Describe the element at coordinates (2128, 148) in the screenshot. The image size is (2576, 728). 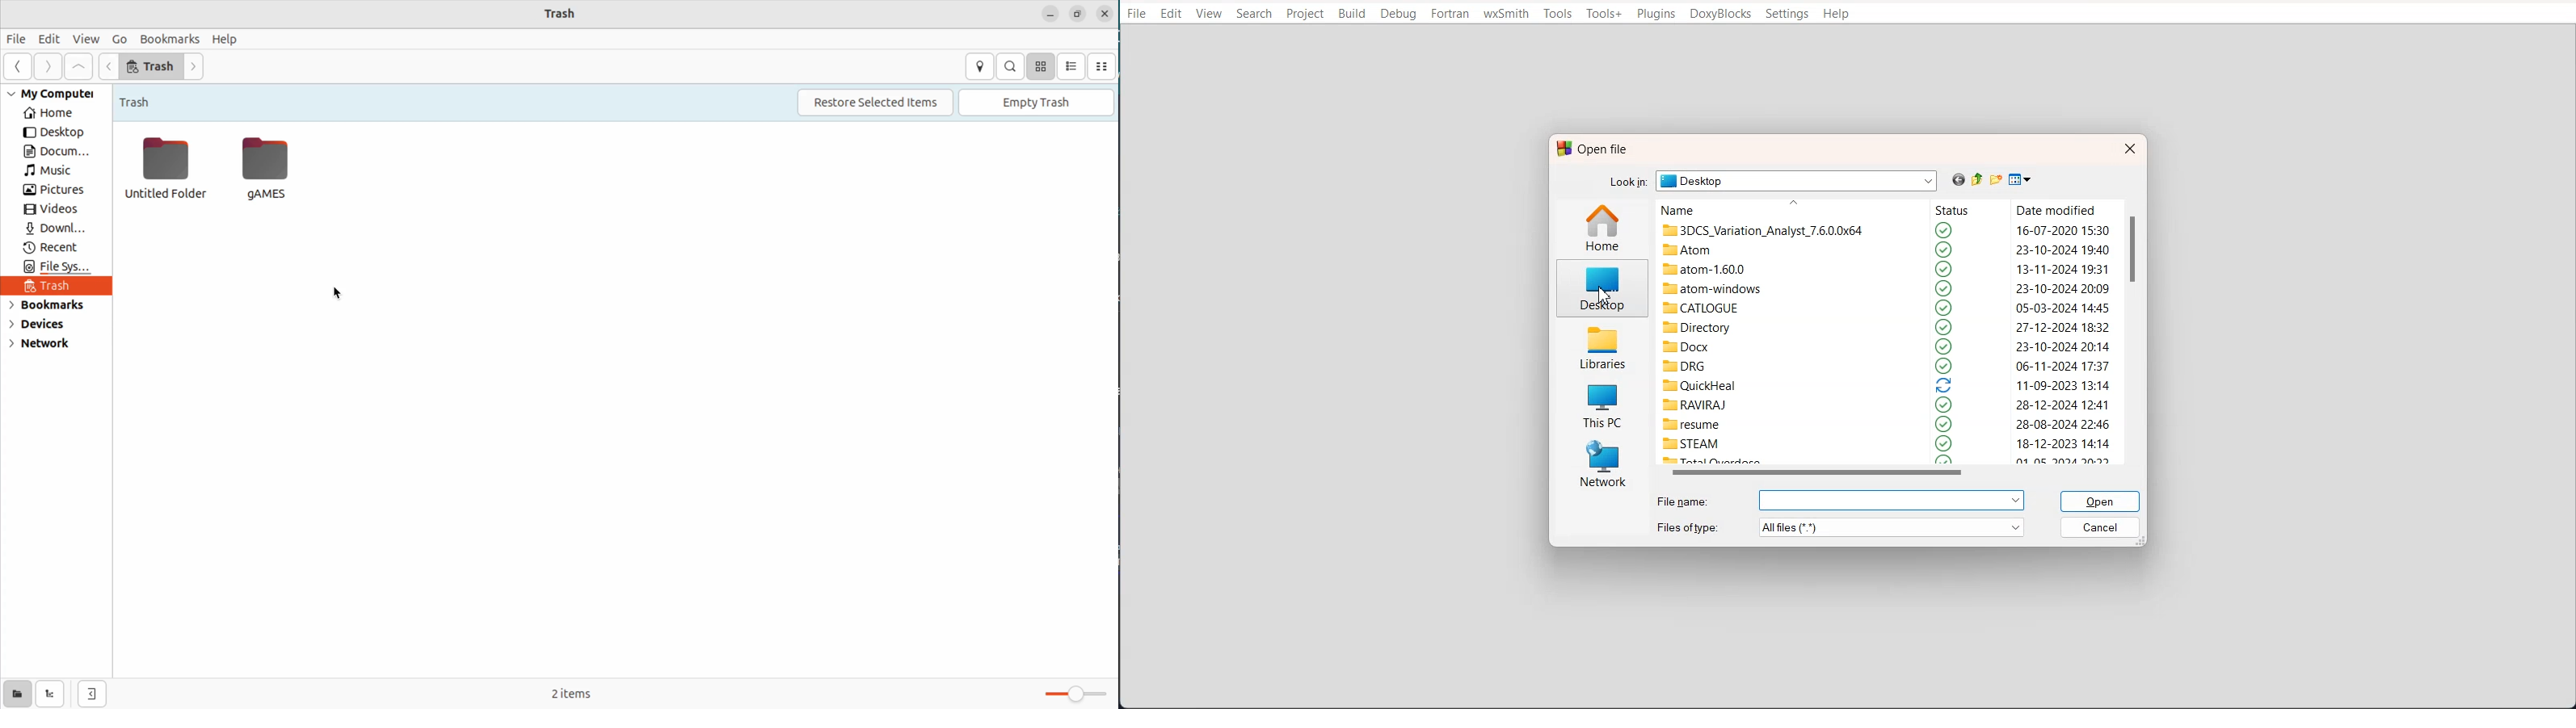
I see `Close` at that location.